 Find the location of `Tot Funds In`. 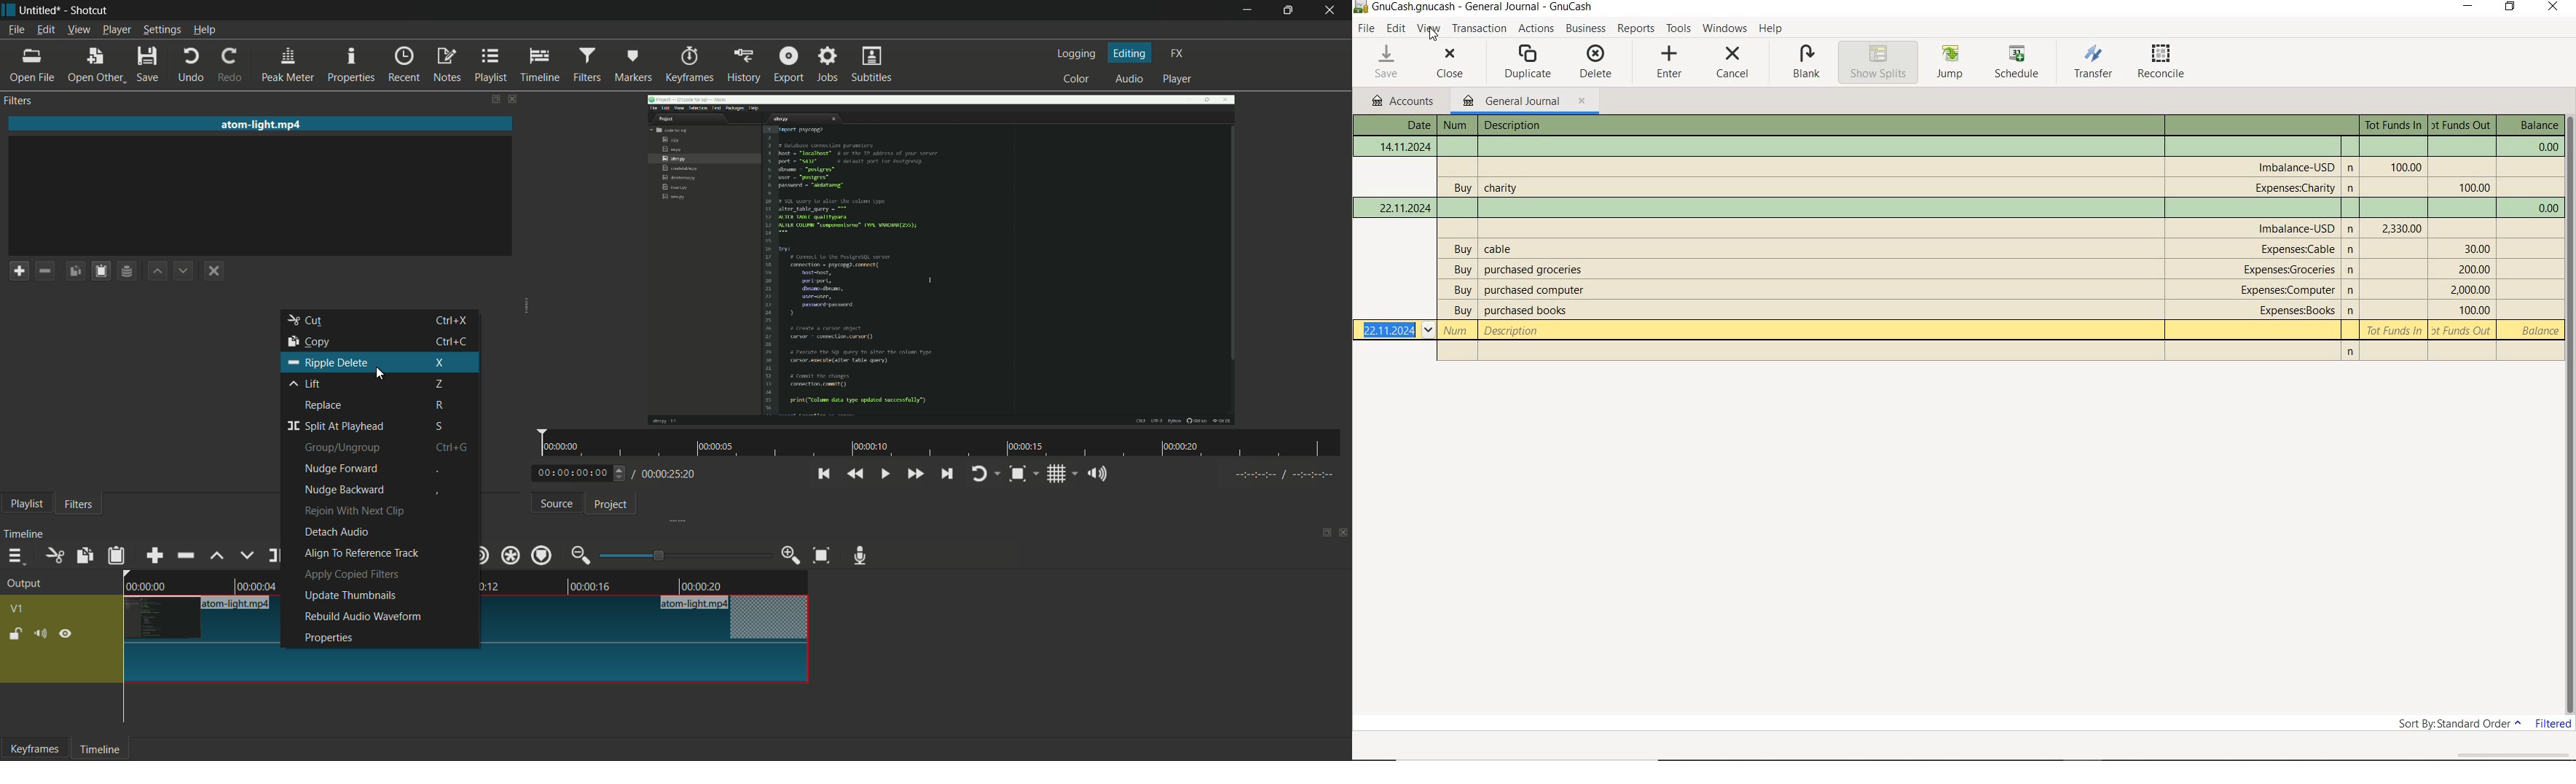

Tot Funds In is located at coordinates (2401, 228).